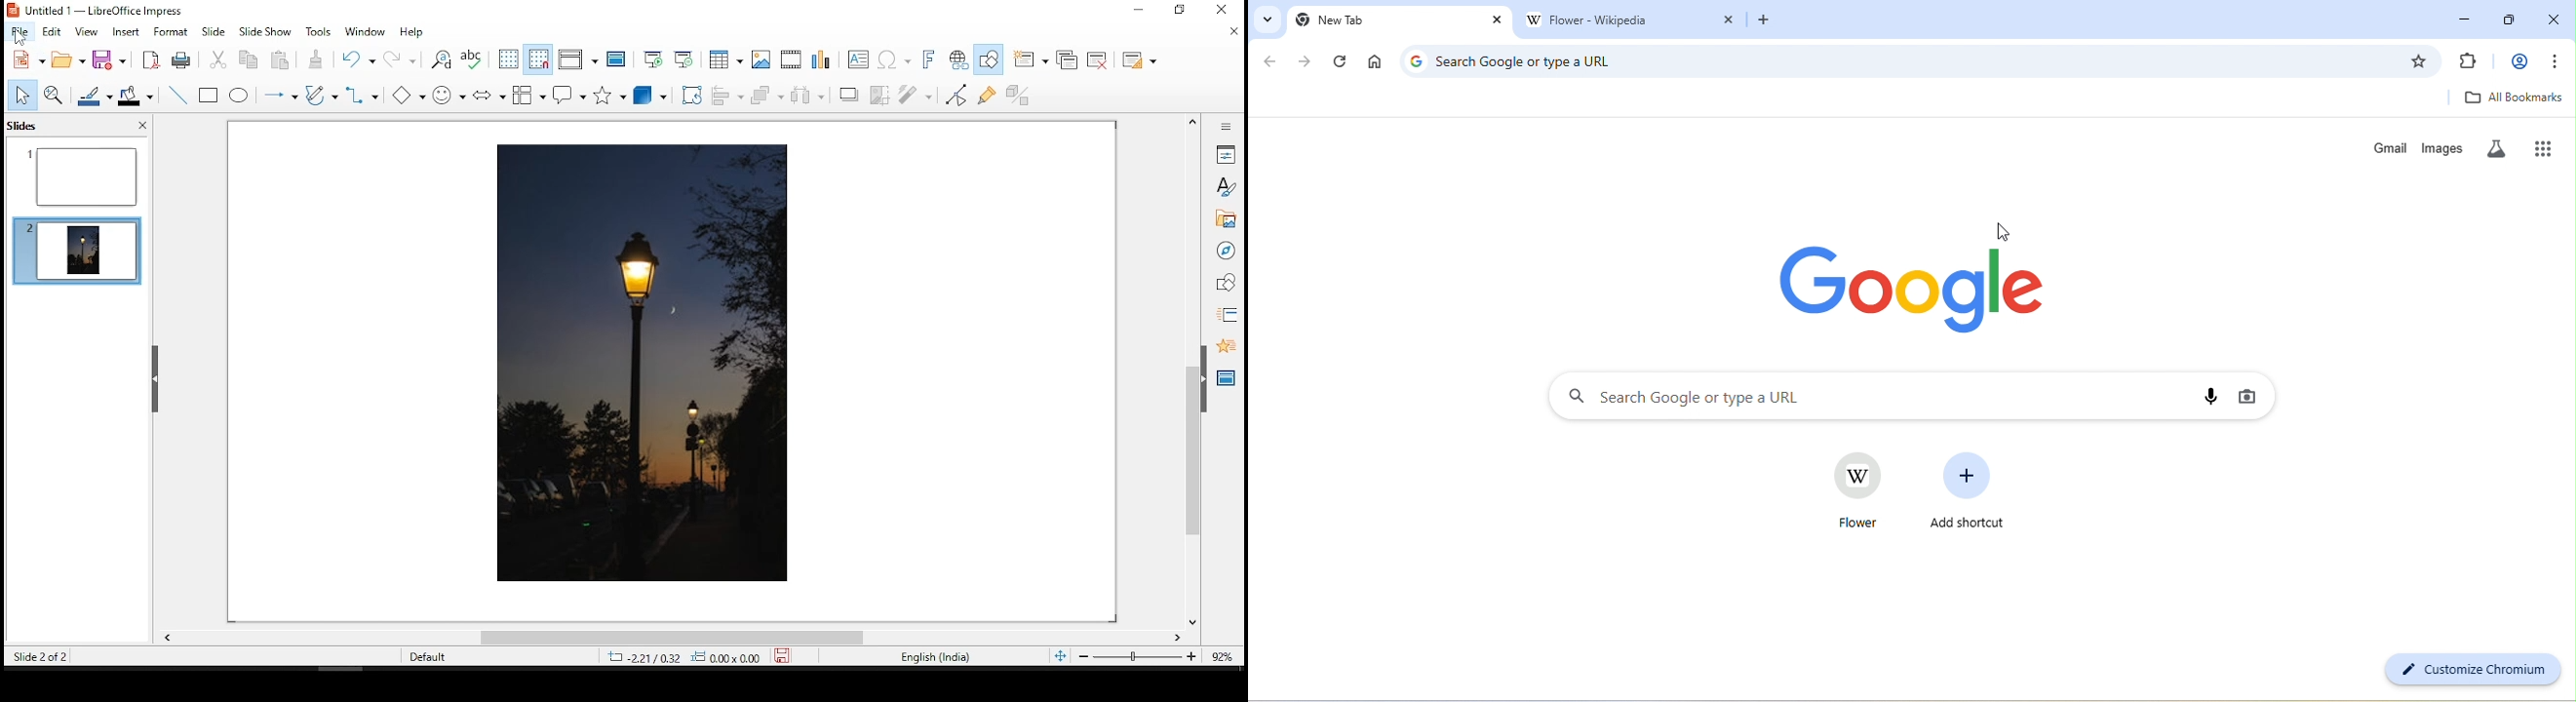 This screenshot has width=2576, height=728. What do you see at coordinates (653, 58) in the screenshot?
I see `start from first slide` at bounding box center [653, 58].